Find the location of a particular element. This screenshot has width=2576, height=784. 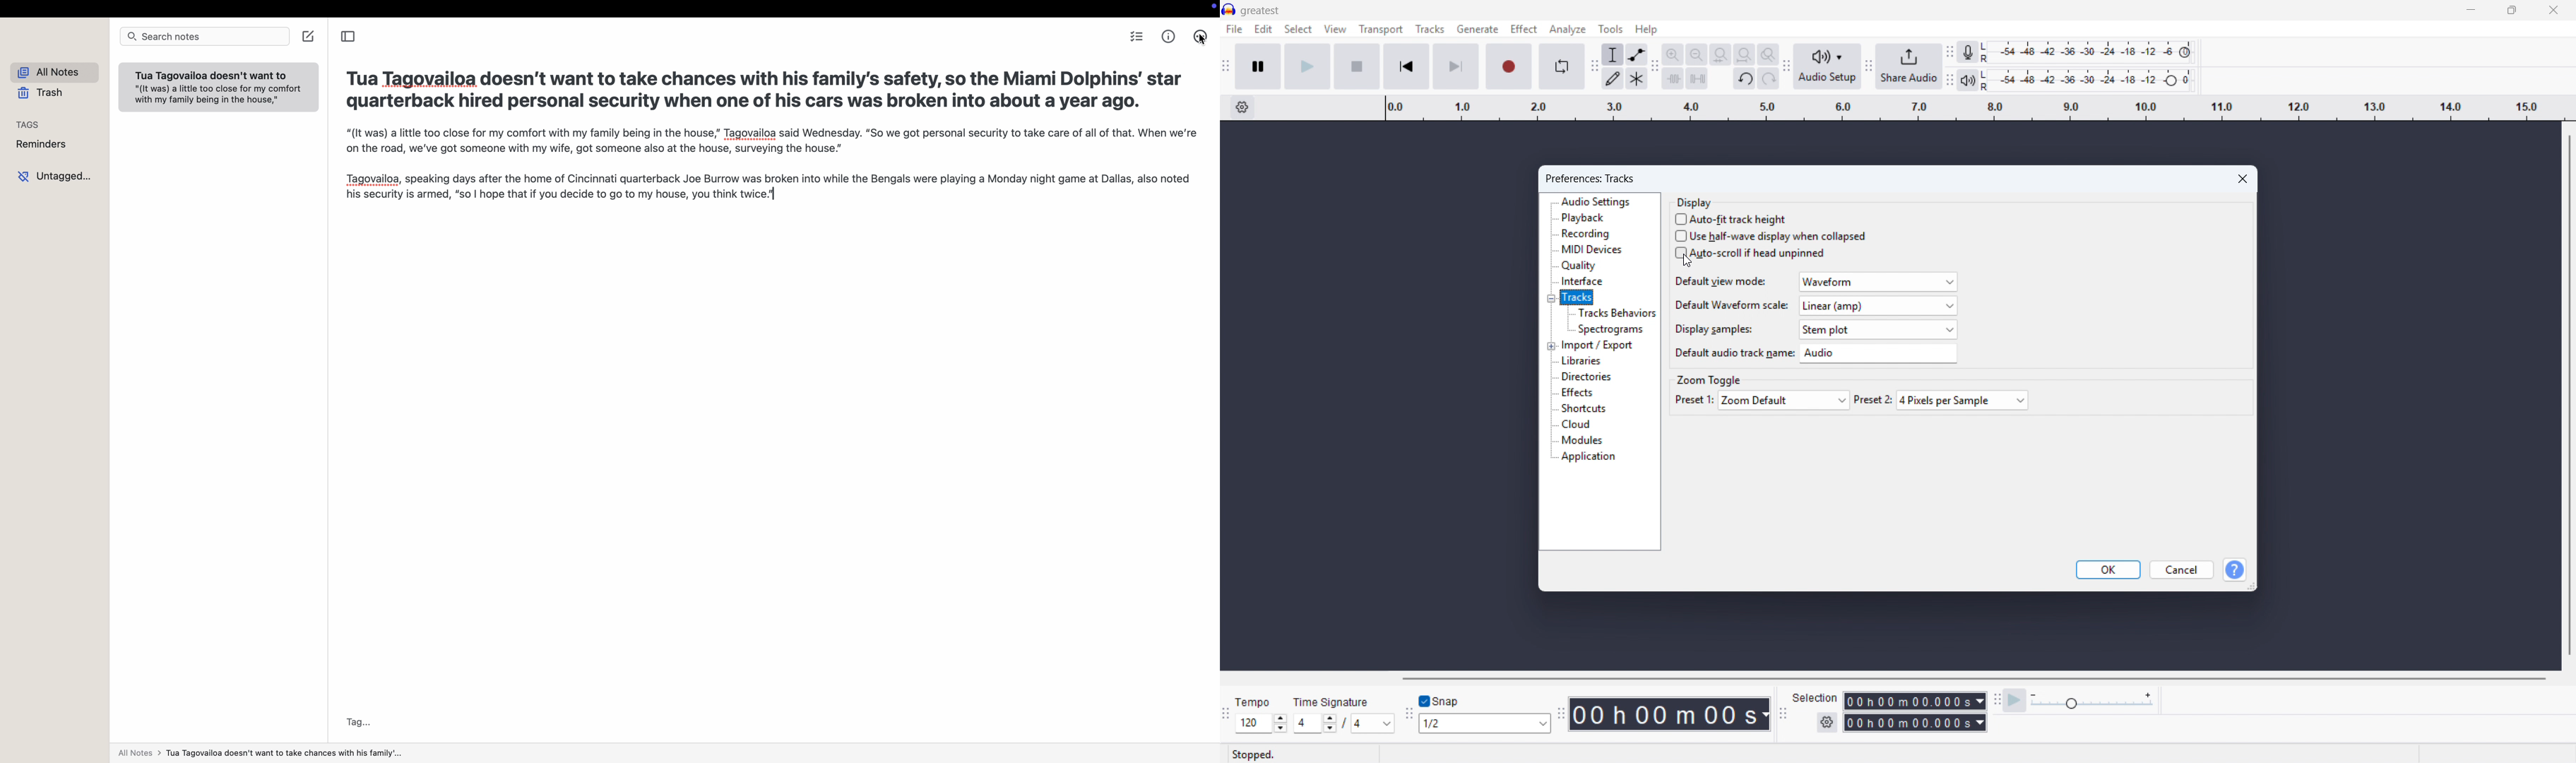

Audio setup toolbar  is located at coordinates (1787, 67).